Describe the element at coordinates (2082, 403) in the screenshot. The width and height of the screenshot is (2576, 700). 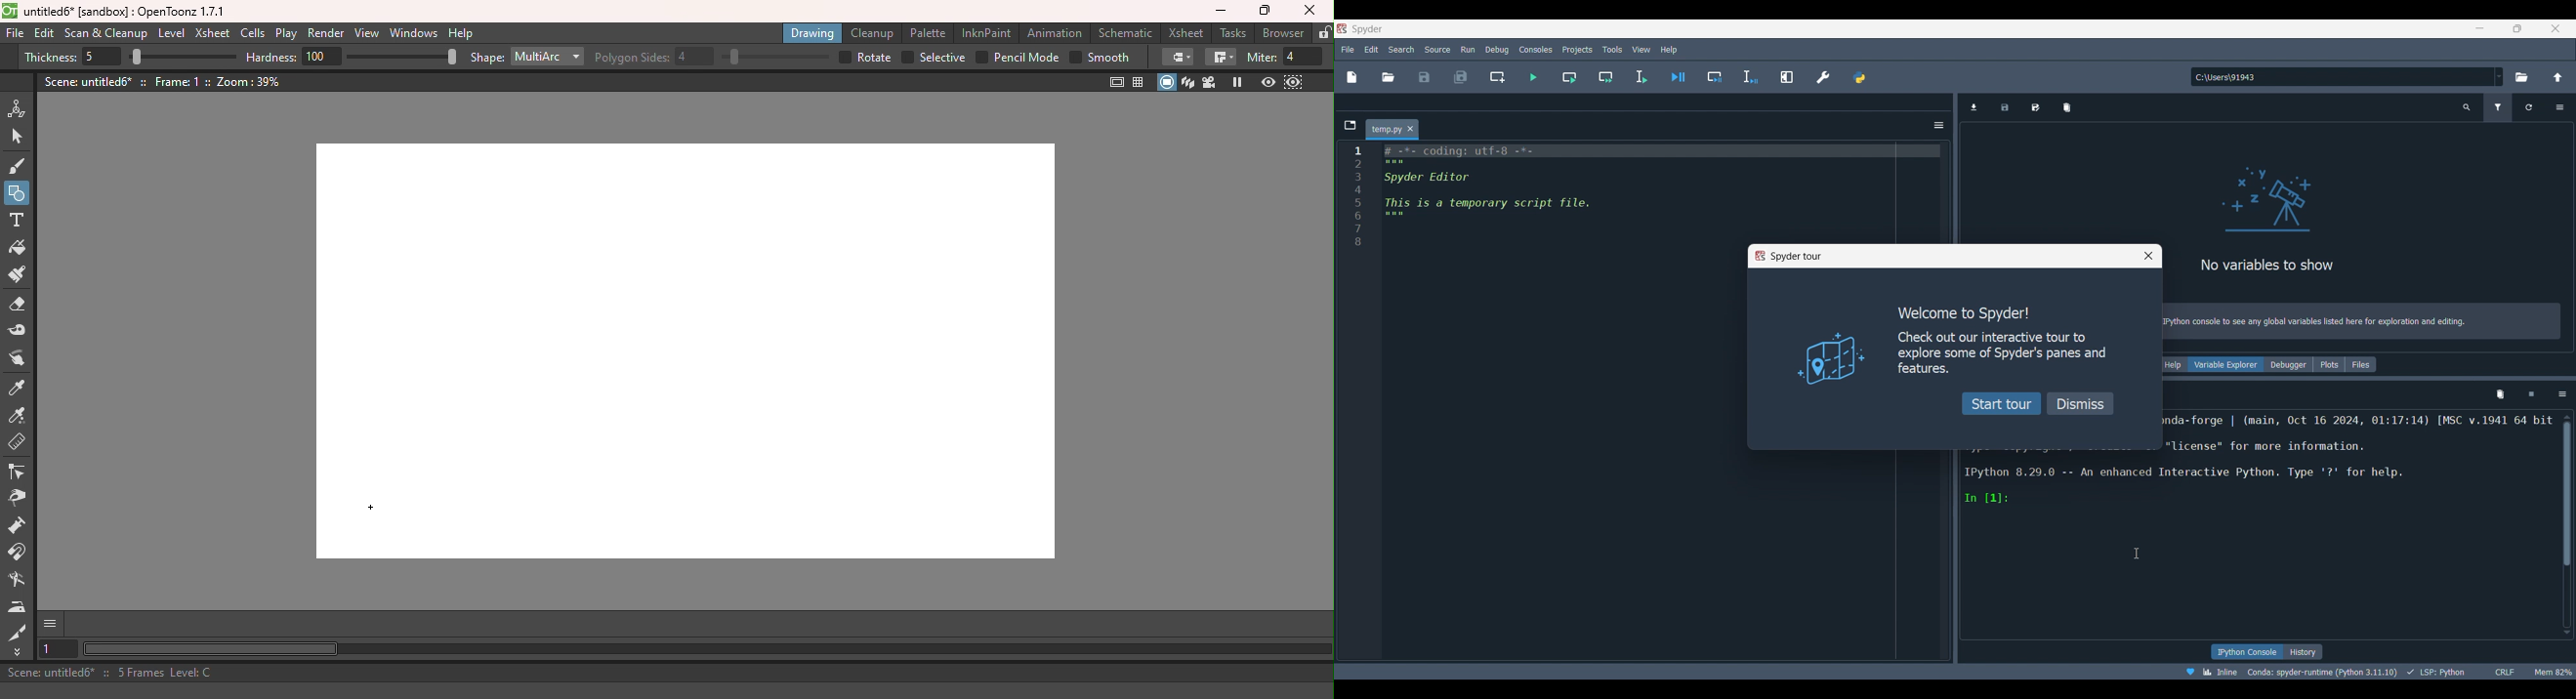
I see `dismiss` at that location.